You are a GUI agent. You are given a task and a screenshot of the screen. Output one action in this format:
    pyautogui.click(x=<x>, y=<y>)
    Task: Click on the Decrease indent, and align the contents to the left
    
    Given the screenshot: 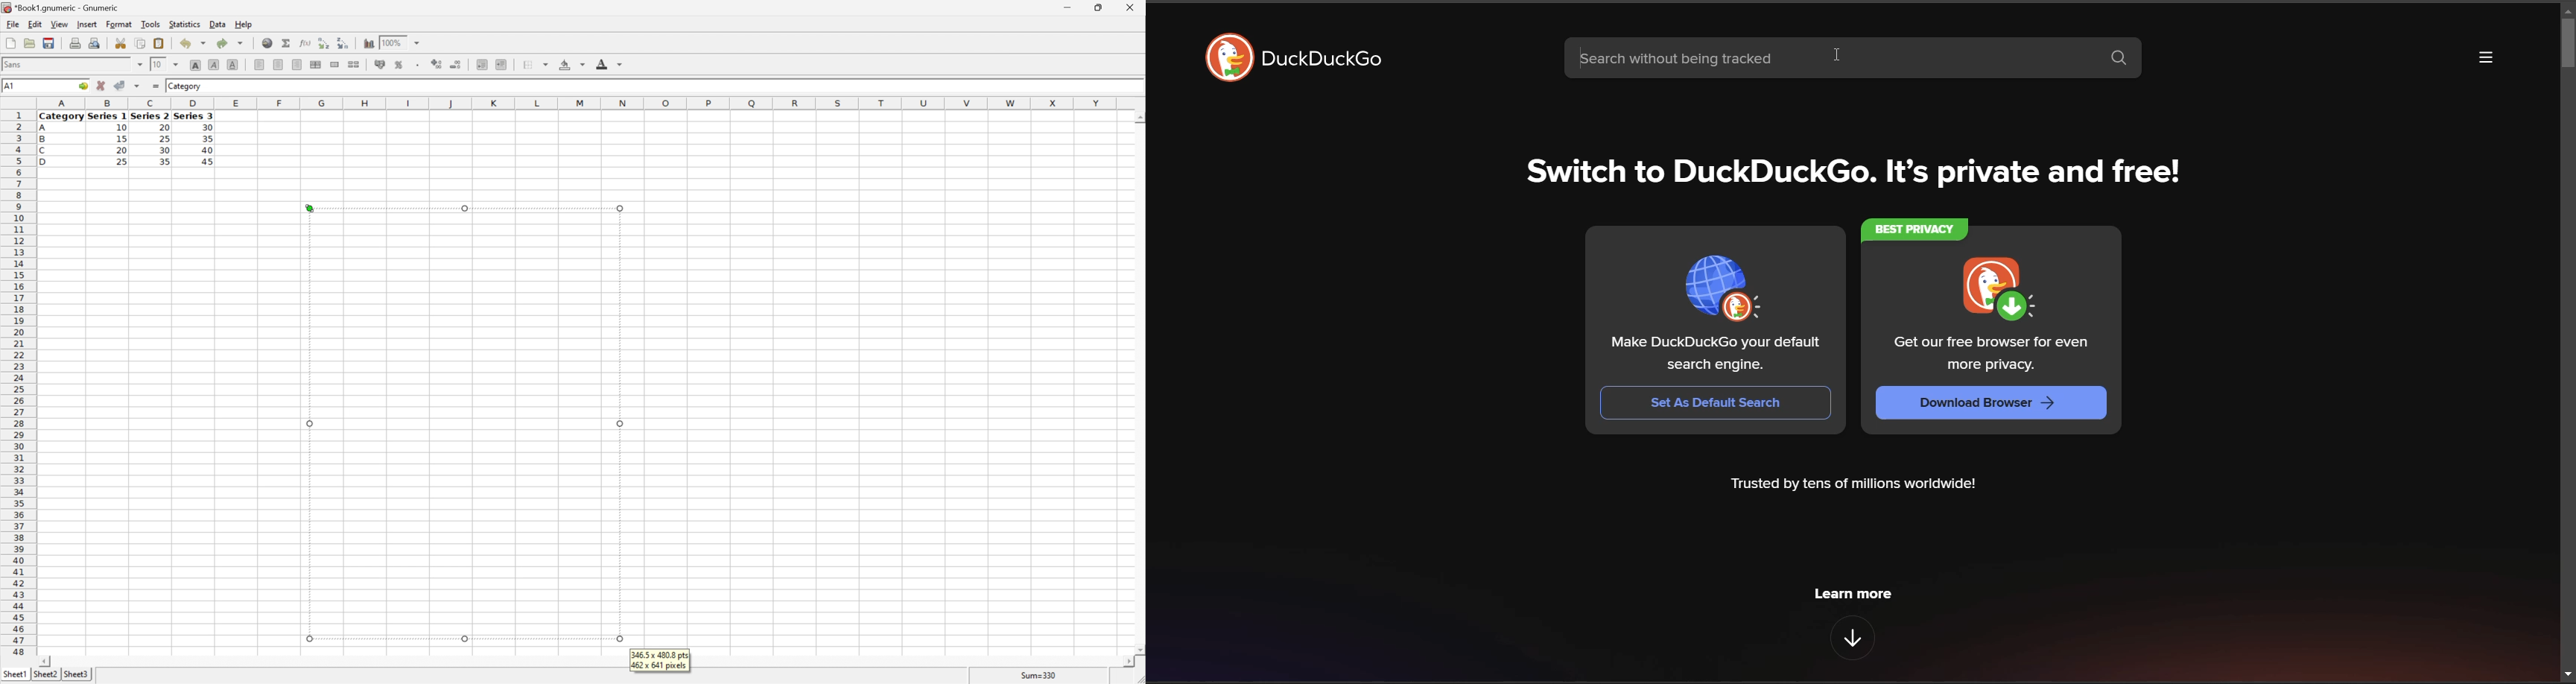 What is the action you would take?
    pyautogui.click(x=481, y=64)
    